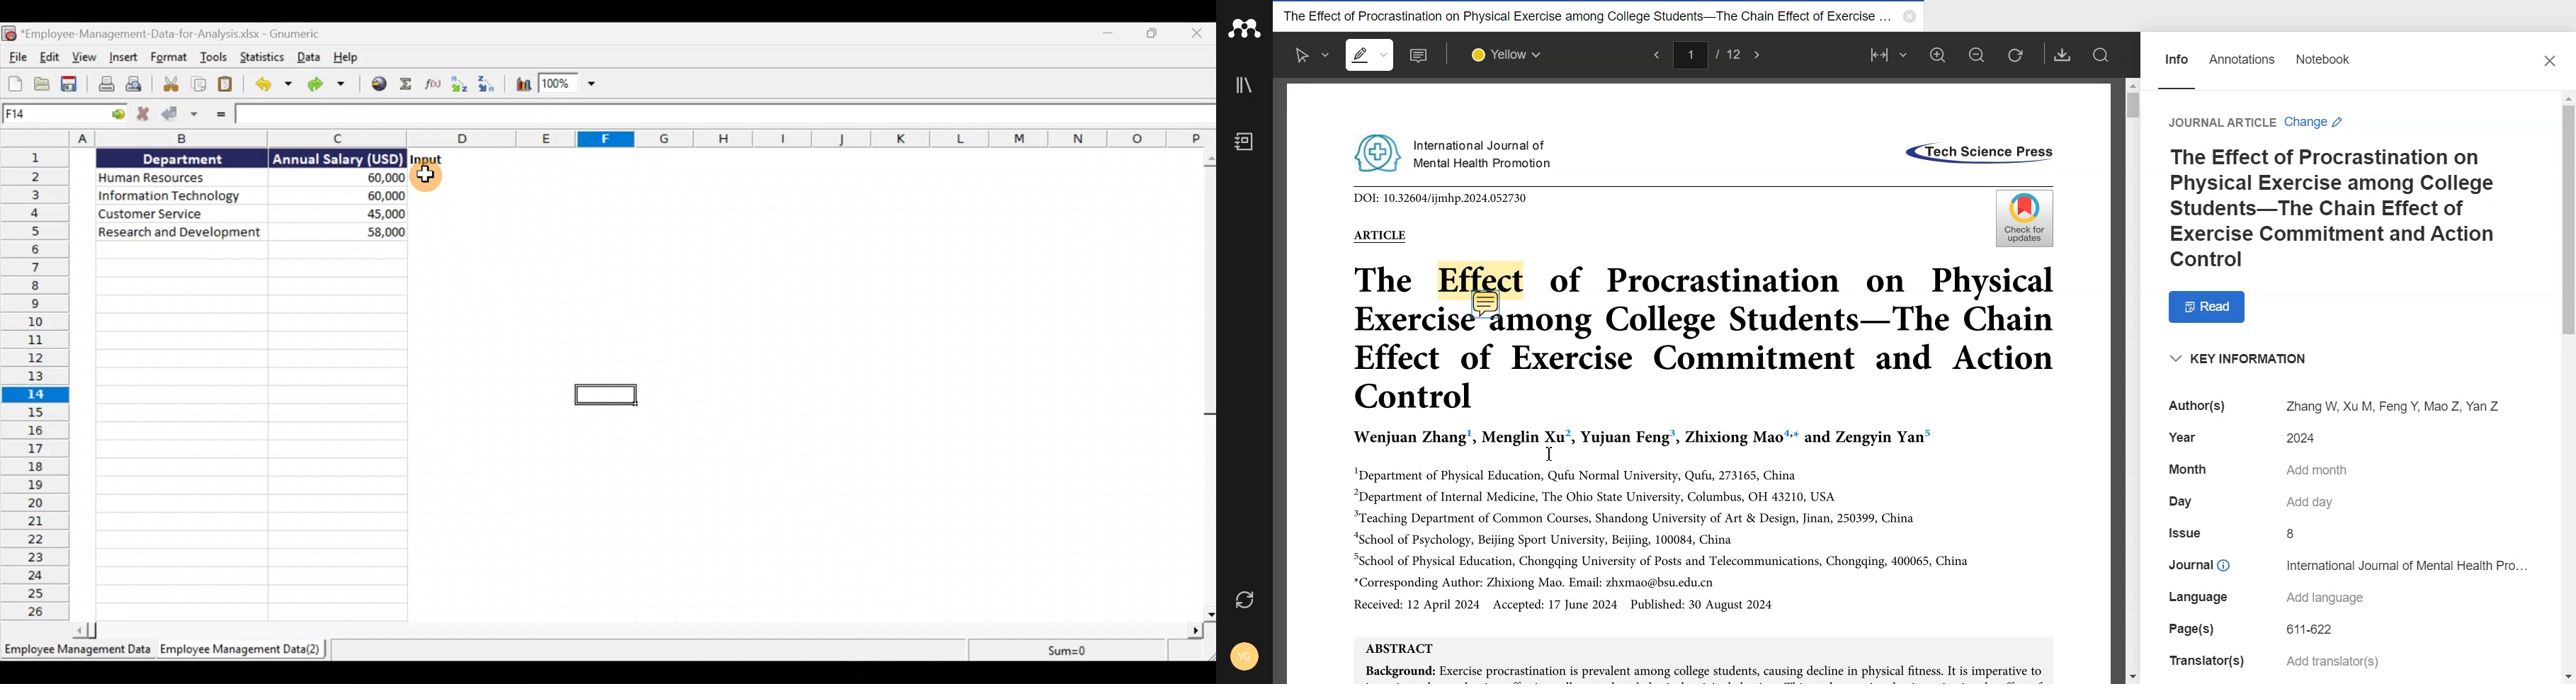 The height and width of the screenshot is (700, 2576). I want to click on Enter formula, so click(221, 114).